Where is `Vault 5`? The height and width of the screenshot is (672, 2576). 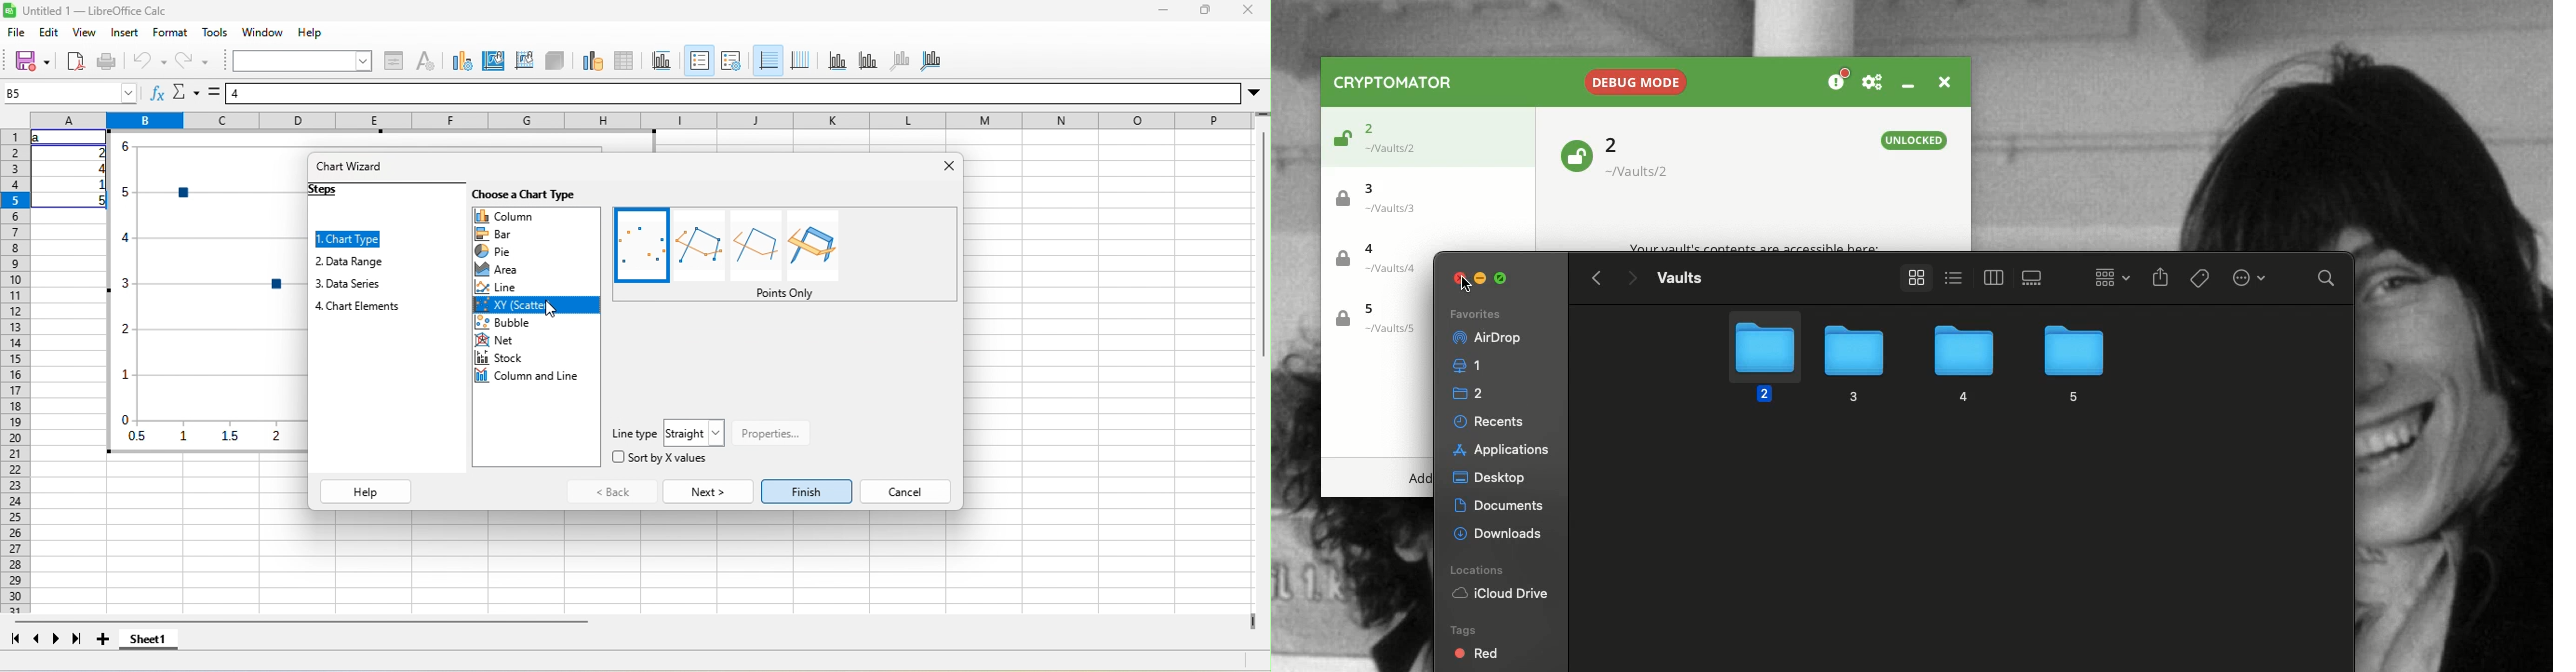
Vault 5 is located at coordinates (1375, 319).